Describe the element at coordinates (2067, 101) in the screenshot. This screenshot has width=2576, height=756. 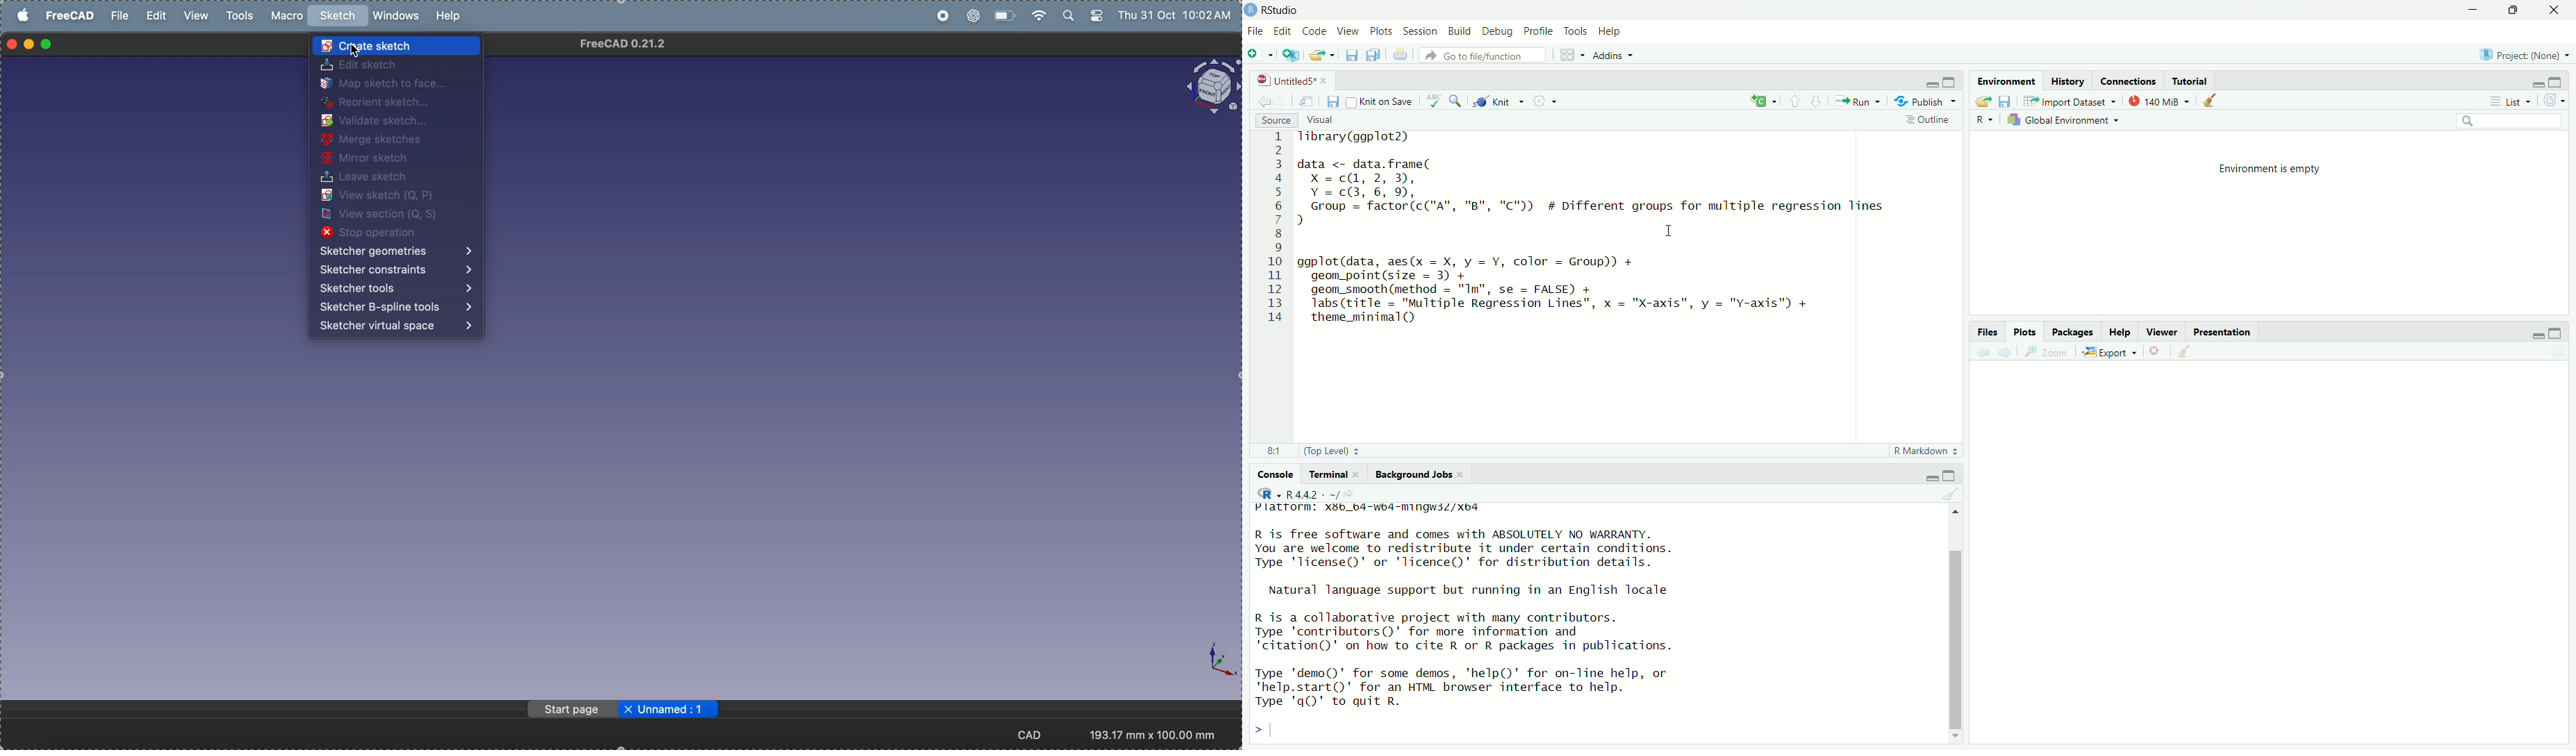
I see `Import Dataset` at that location.